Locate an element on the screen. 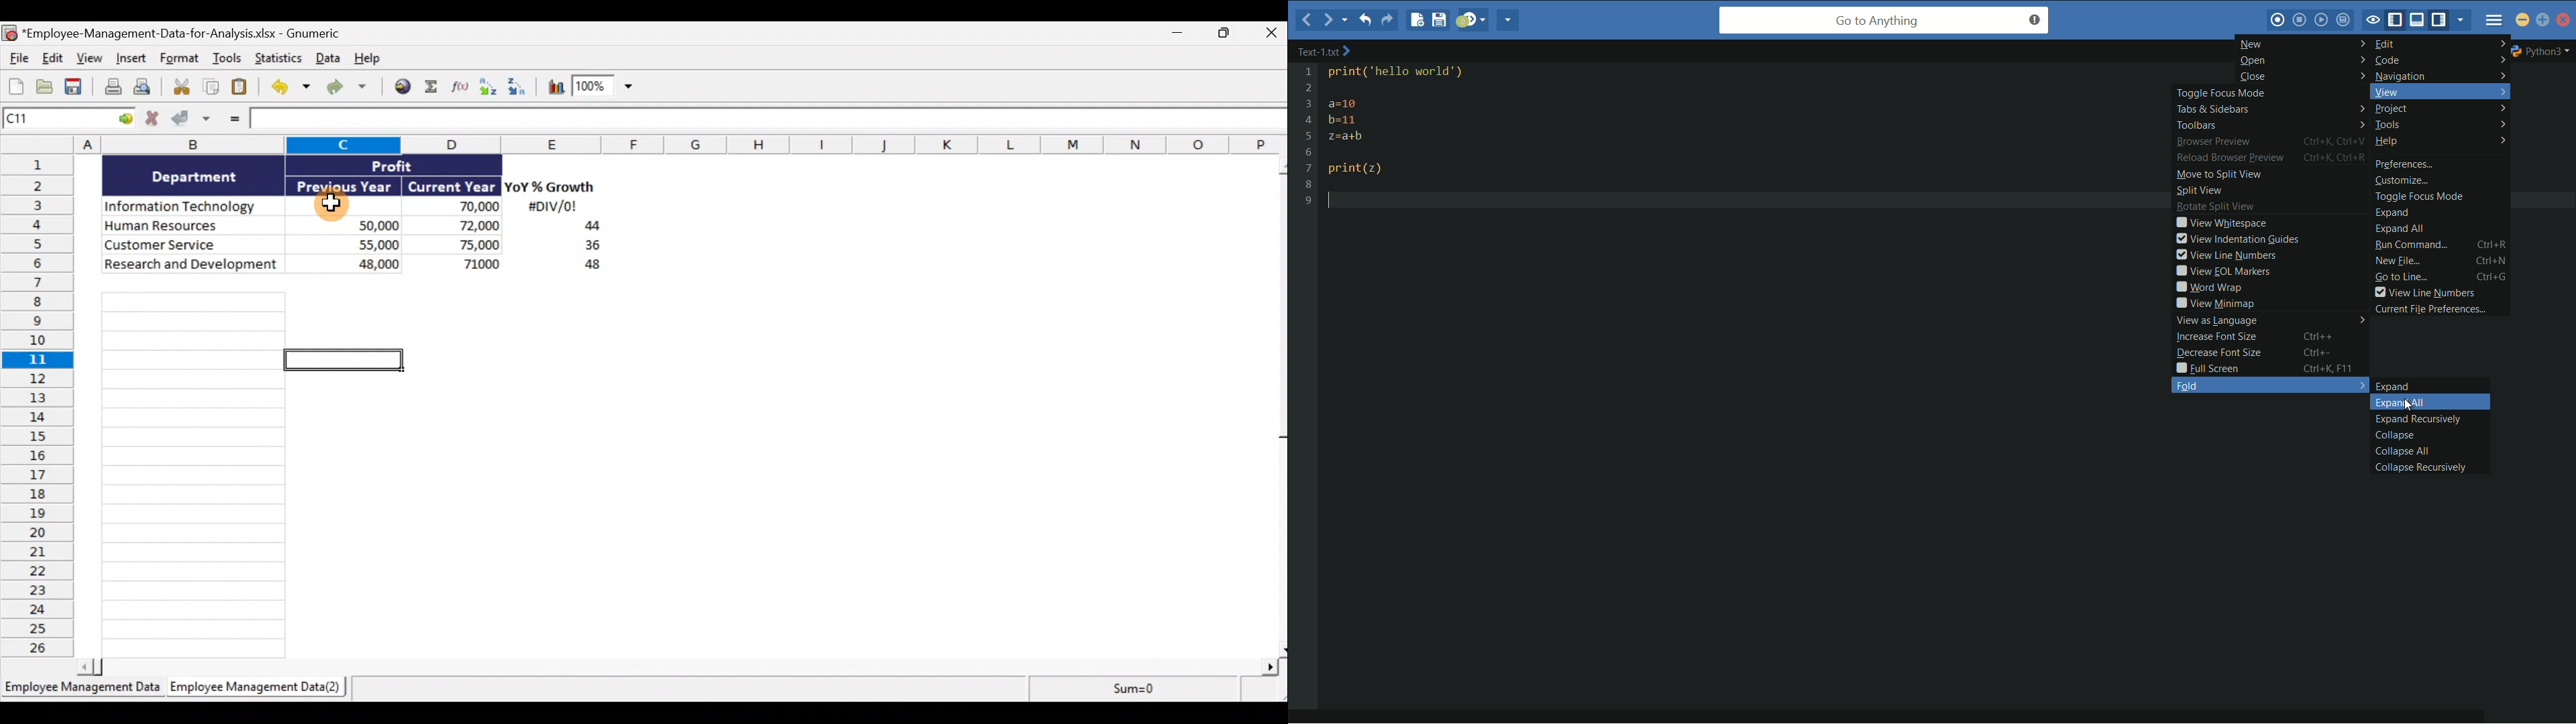 The width and height of the screenshot is (2576, 728). toggle focus mode is located at coordinates (2373, 19).